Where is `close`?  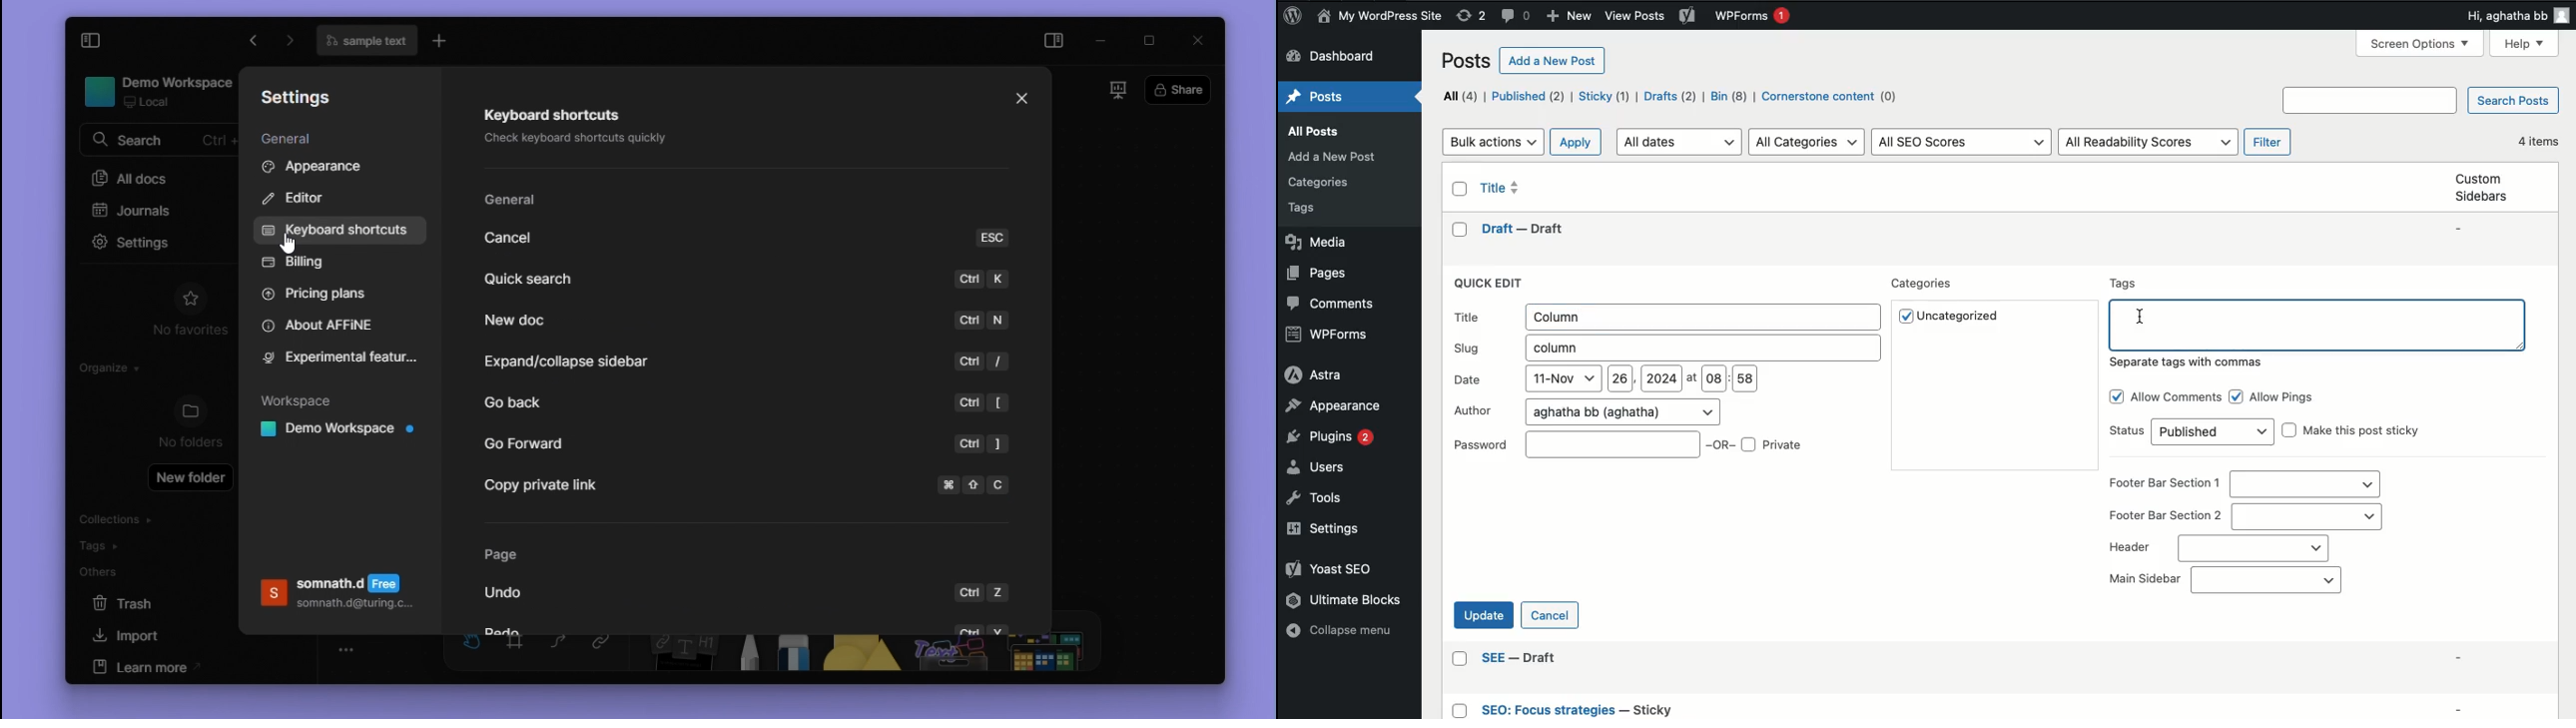
close is located at coordinates (1197, 40).